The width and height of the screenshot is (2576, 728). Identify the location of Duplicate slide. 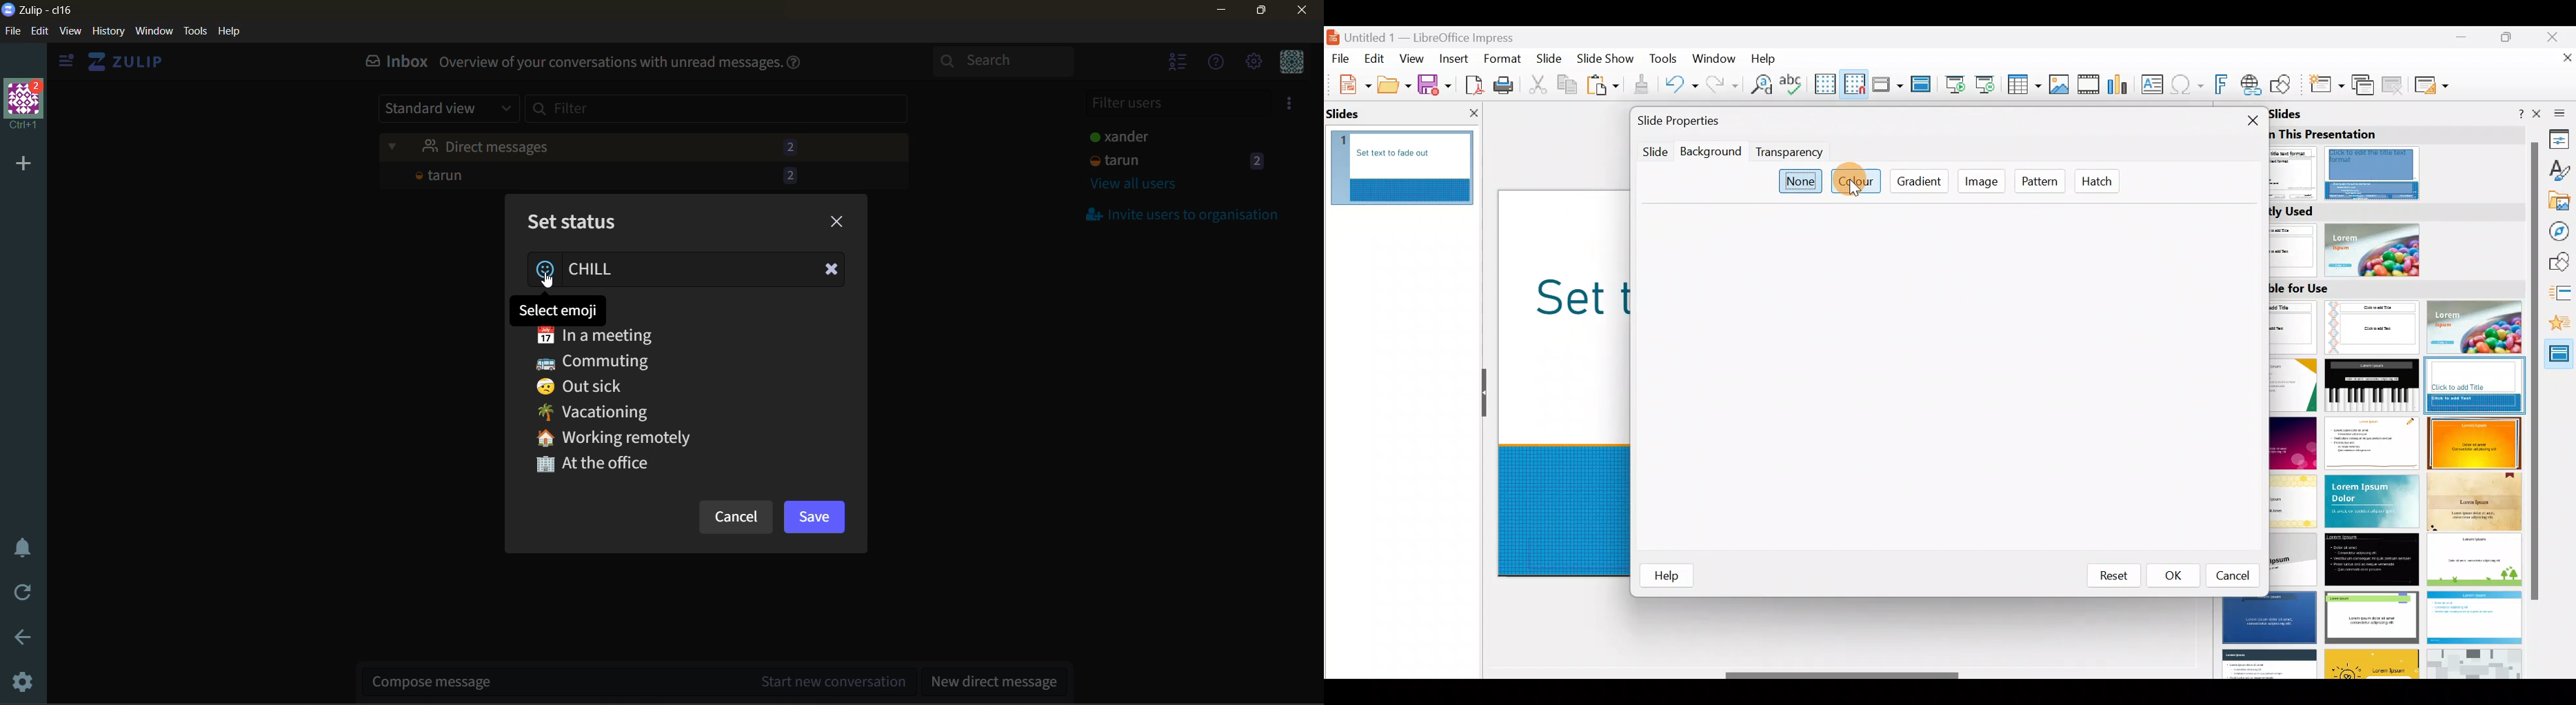
(2365, 86).